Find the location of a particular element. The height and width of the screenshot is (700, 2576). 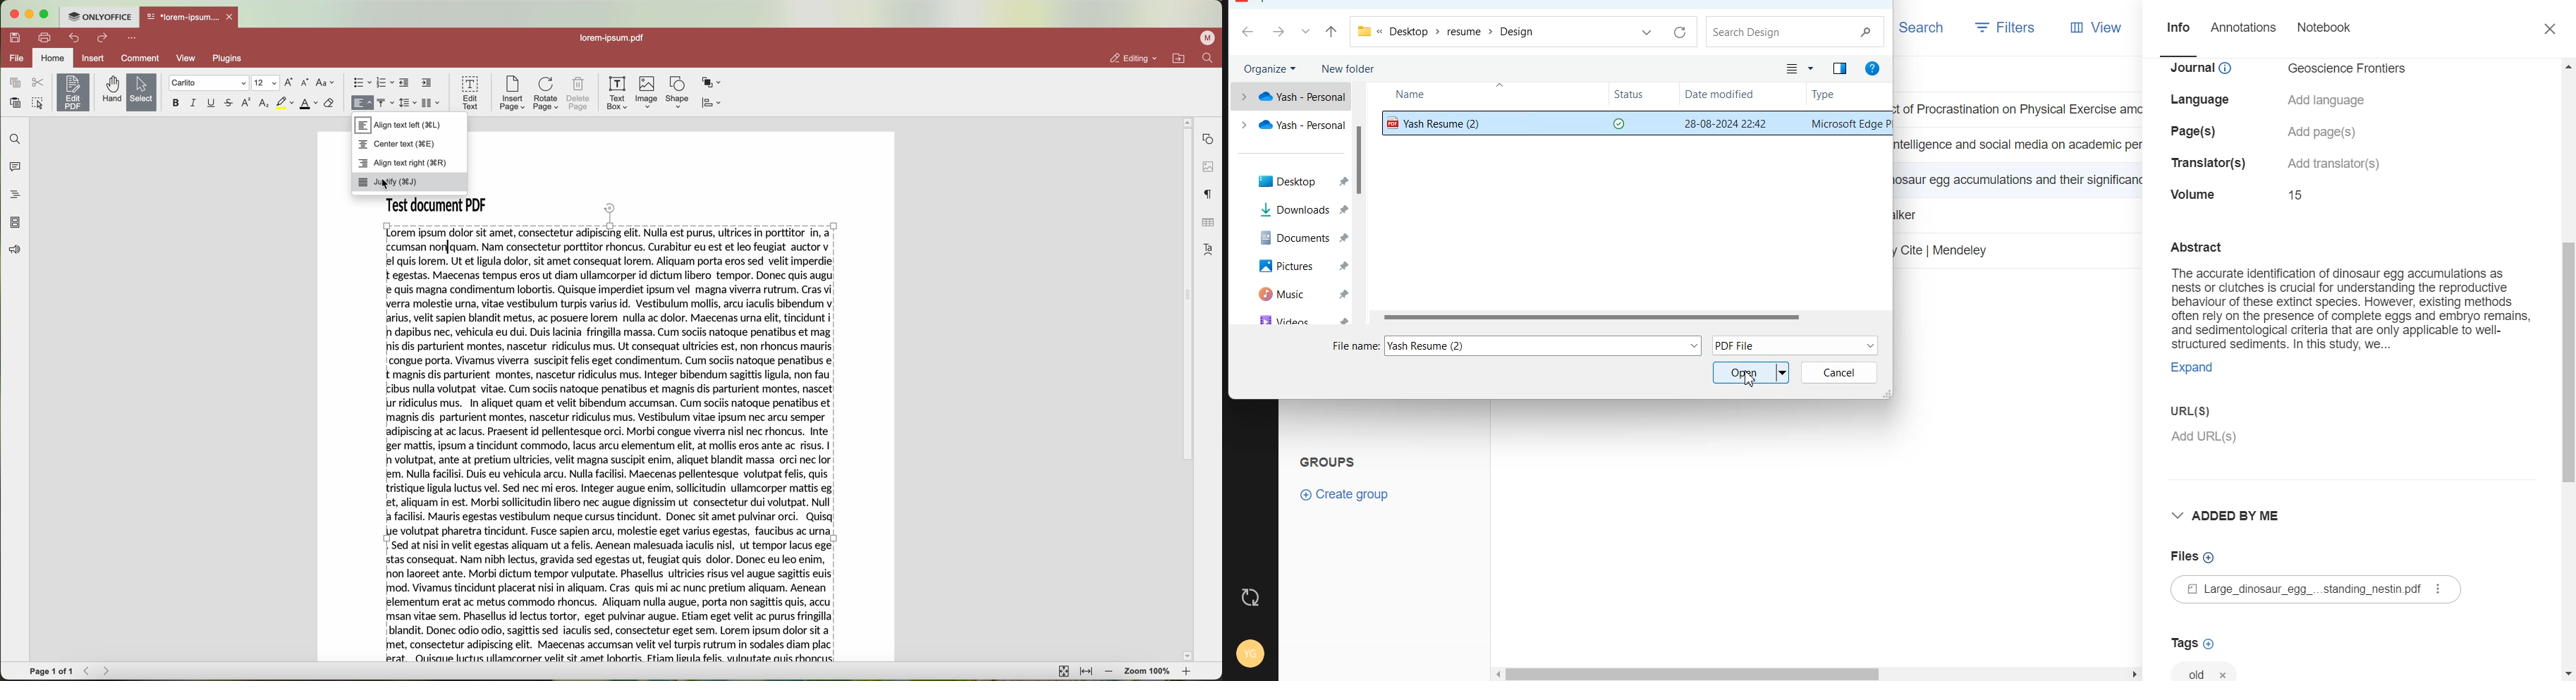

Cursor is located at coordinates (1750, 379).